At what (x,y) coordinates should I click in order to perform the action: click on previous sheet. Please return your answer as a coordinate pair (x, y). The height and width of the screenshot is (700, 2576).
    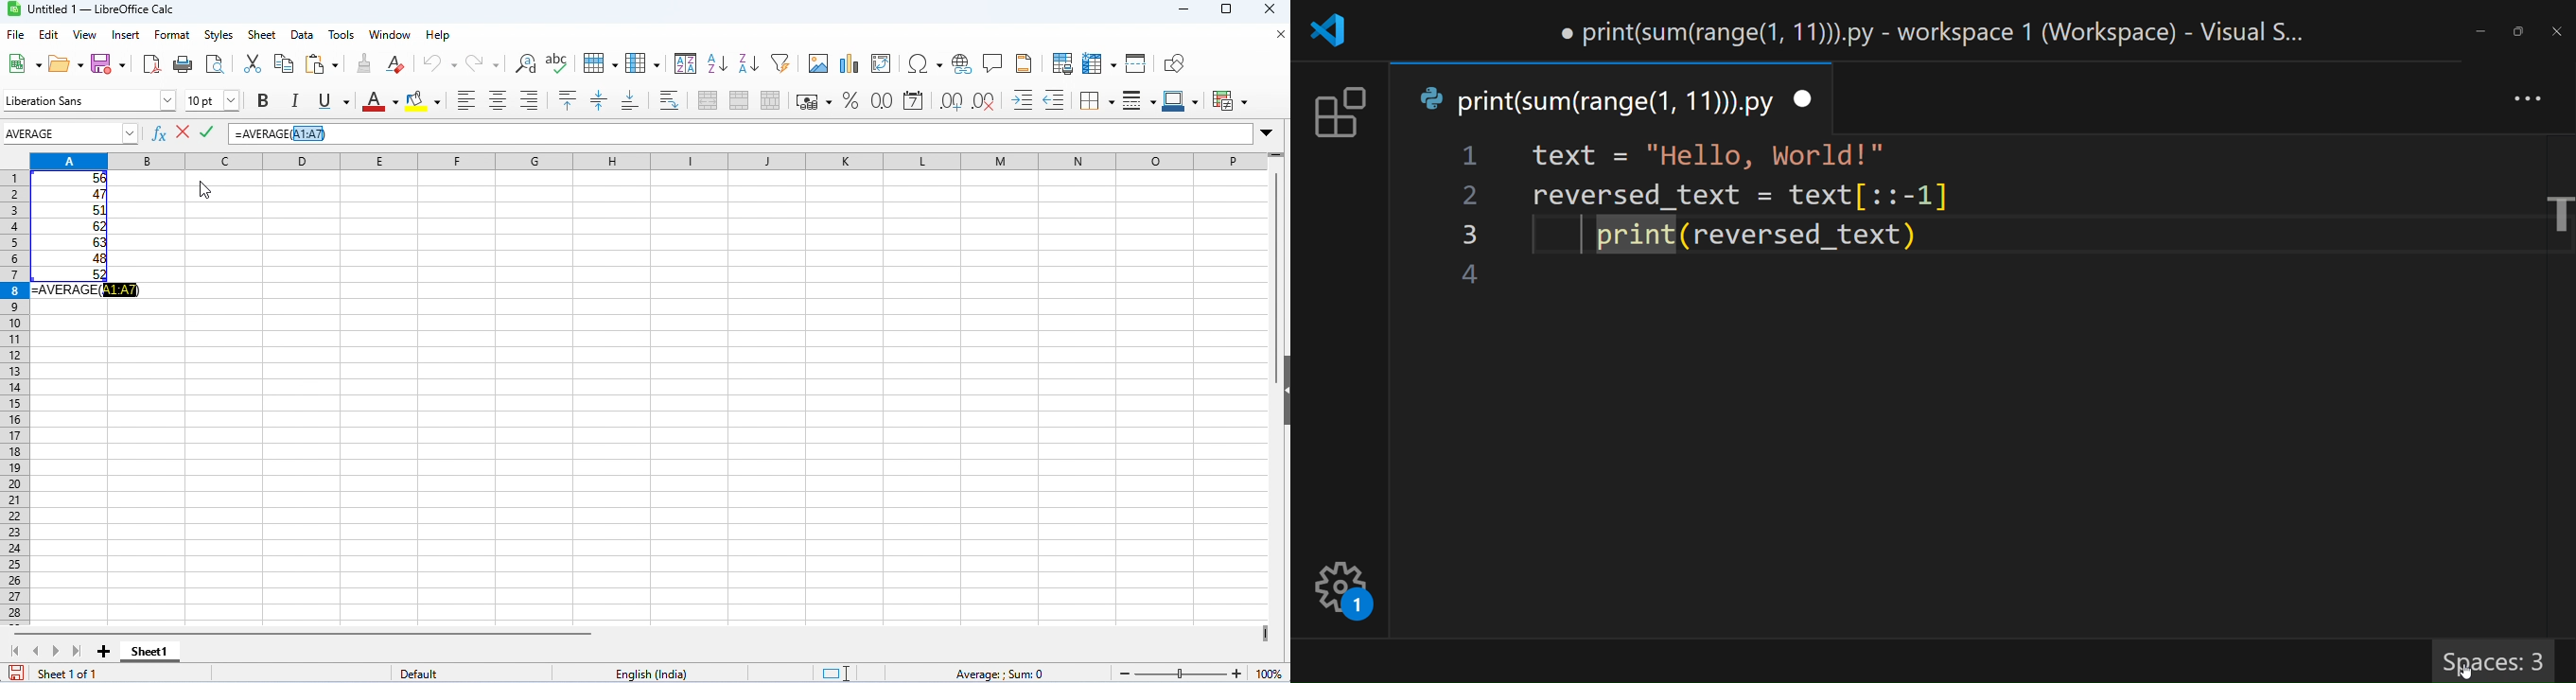
    Looking at the image, I should click on (37, 650).